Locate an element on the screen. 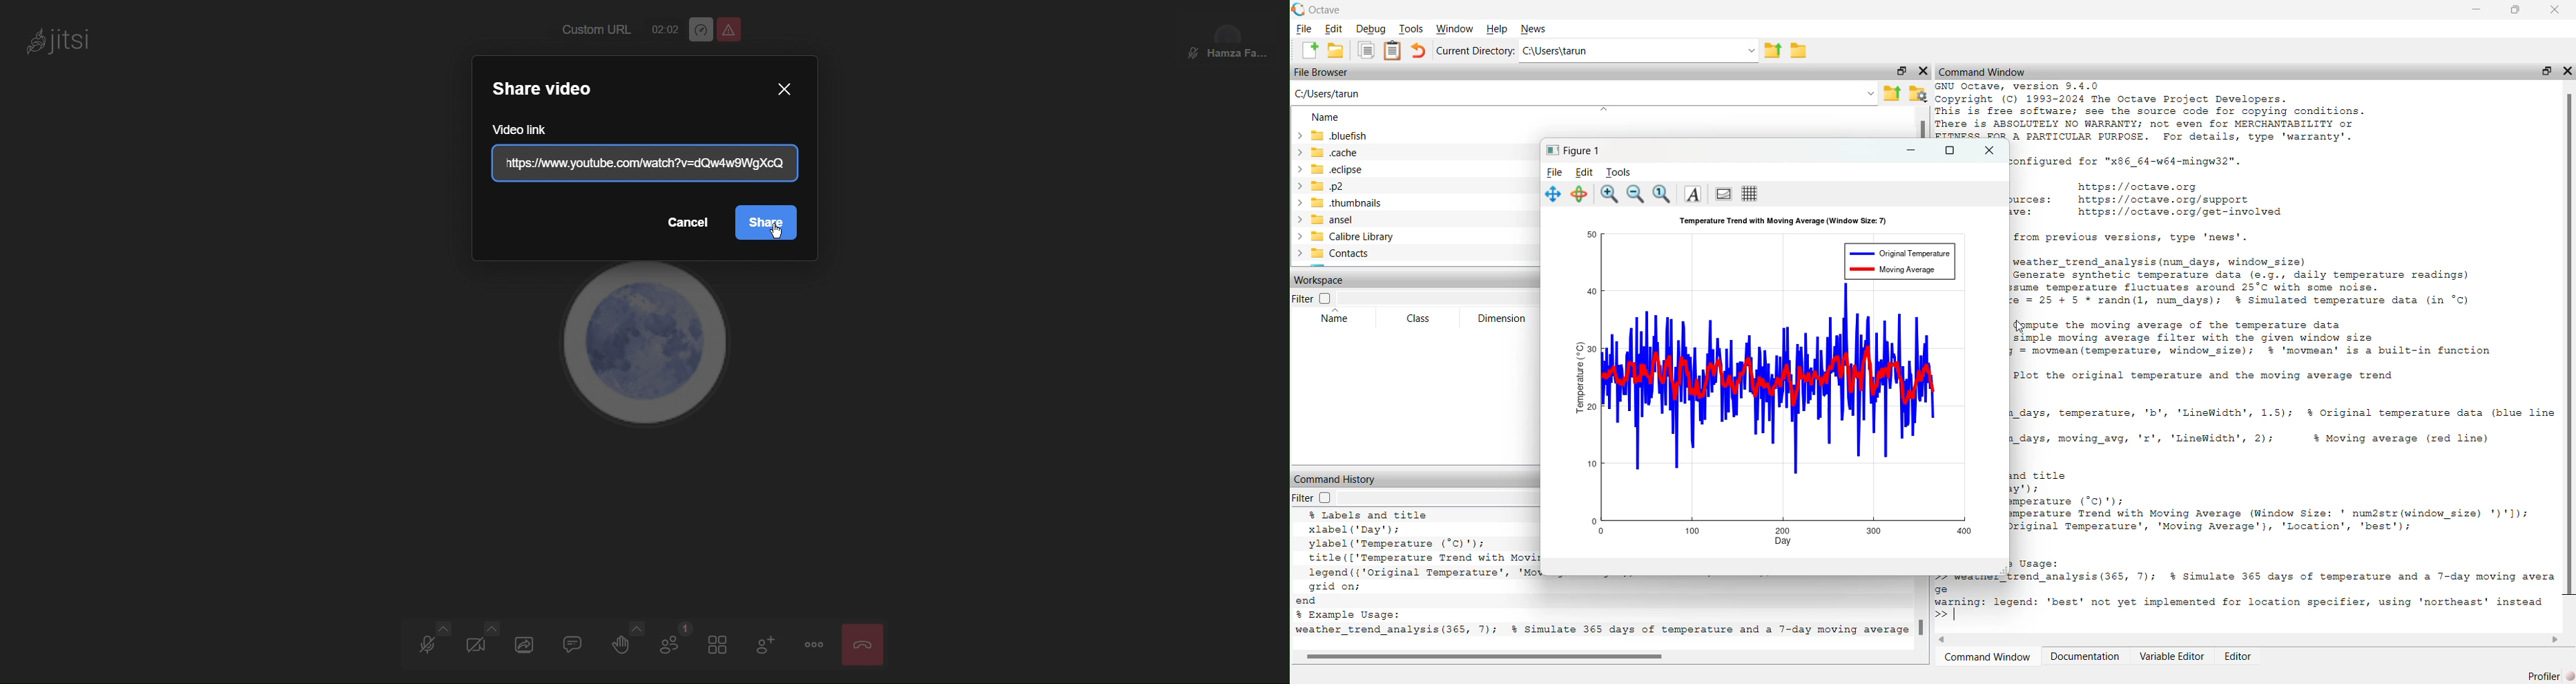  Command History is located at coordinates (1335, 478).